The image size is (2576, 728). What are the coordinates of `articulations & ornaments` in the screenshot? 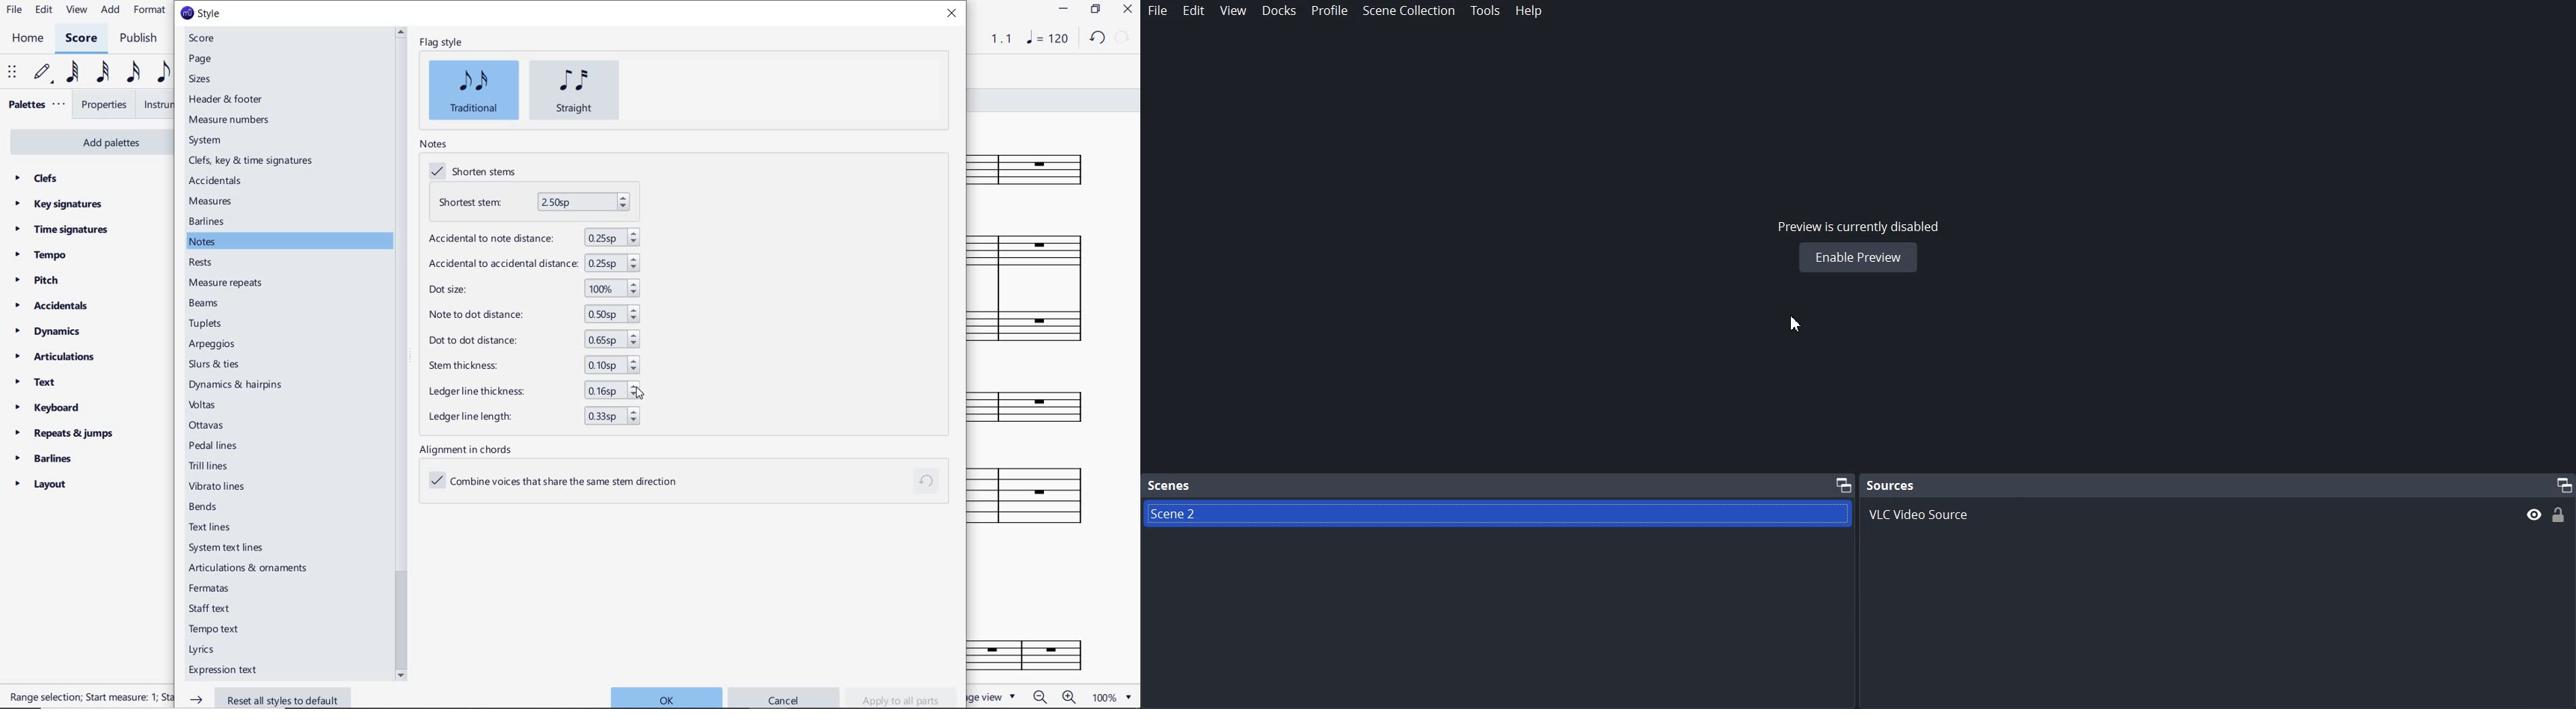 It's located at (248, 566).